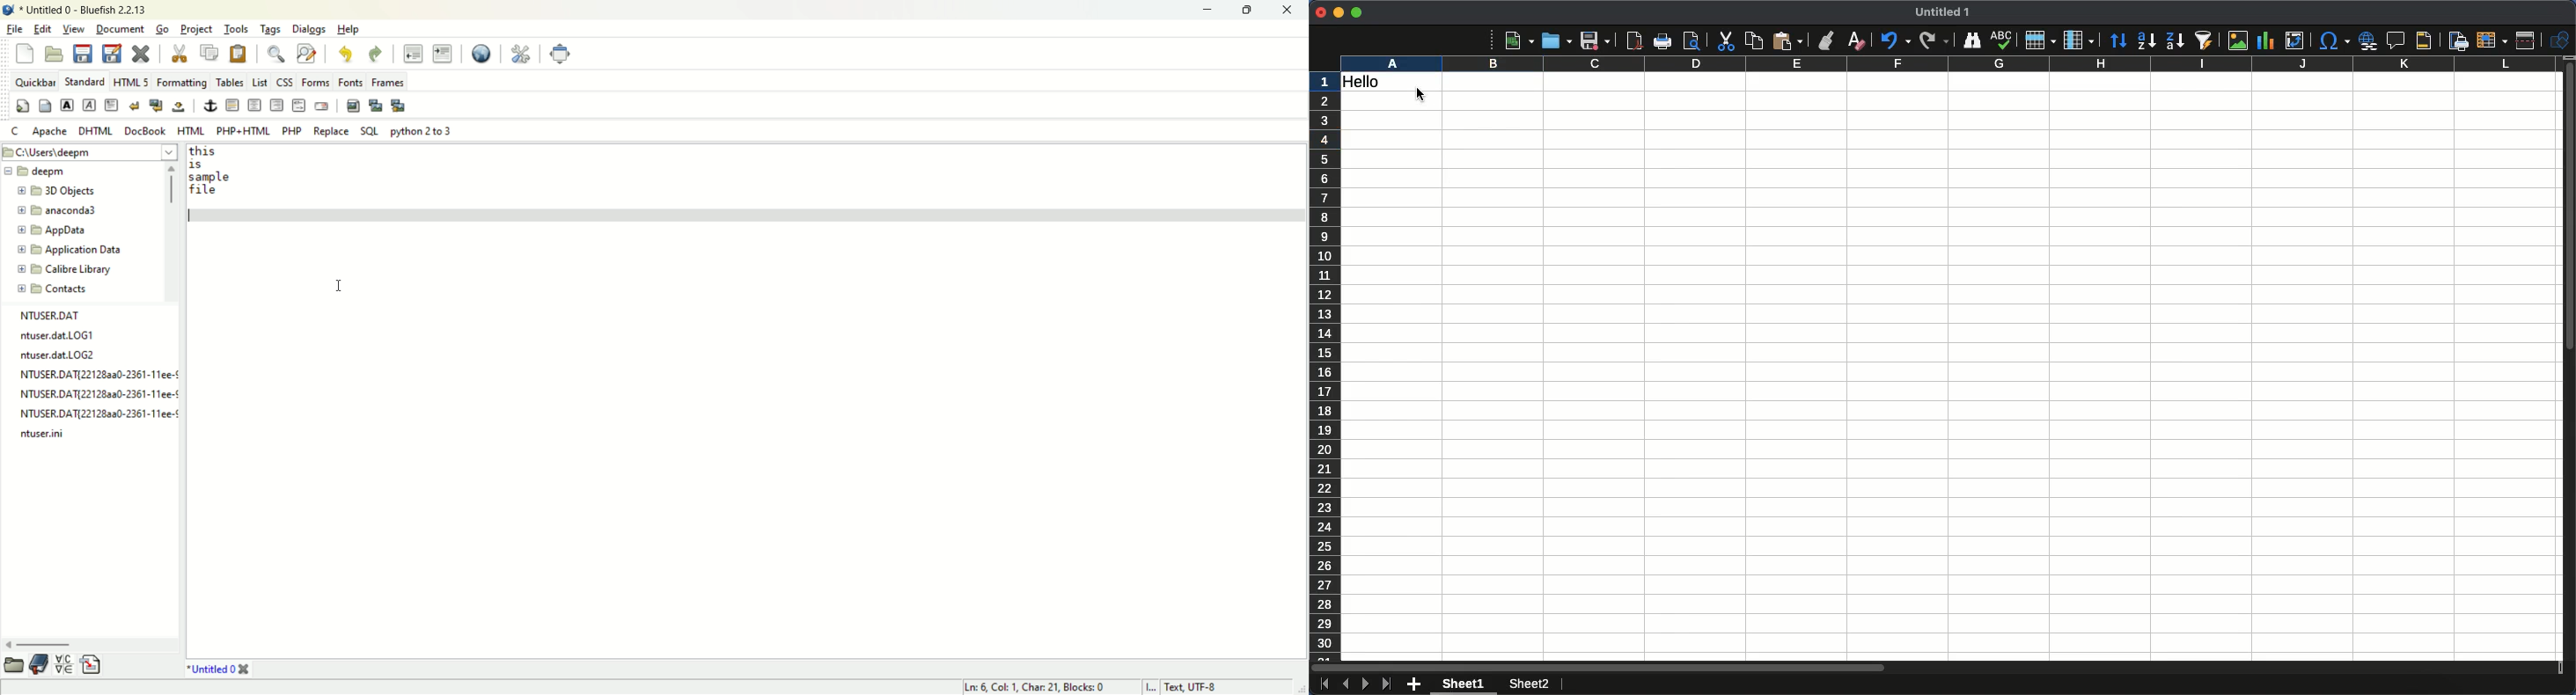 This screenshot has height=700, width=2576. What do you see at coordinates (1945, 11) in the screenshot?
I see `Name` at bounding box center [1945, 11].